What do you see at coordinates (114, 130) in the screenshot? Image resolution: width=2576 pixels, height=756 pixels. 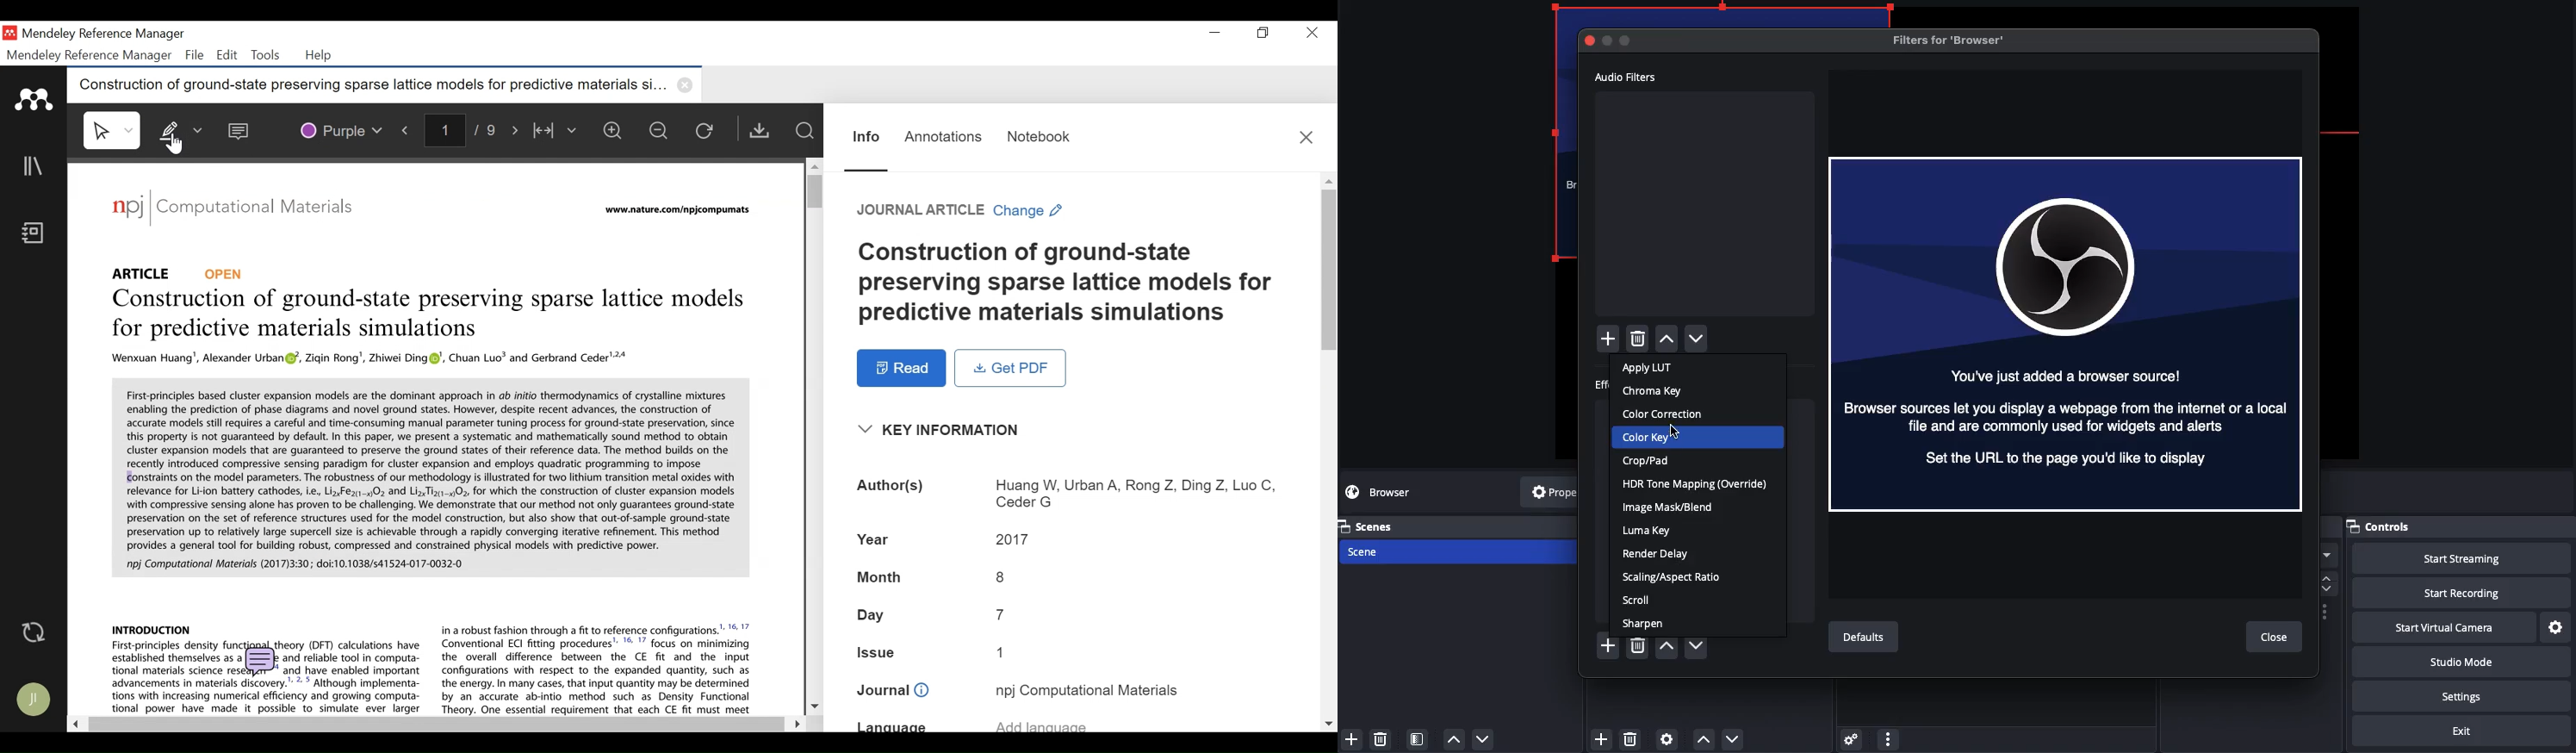 I see `Select` at bounding box center [114, 130].